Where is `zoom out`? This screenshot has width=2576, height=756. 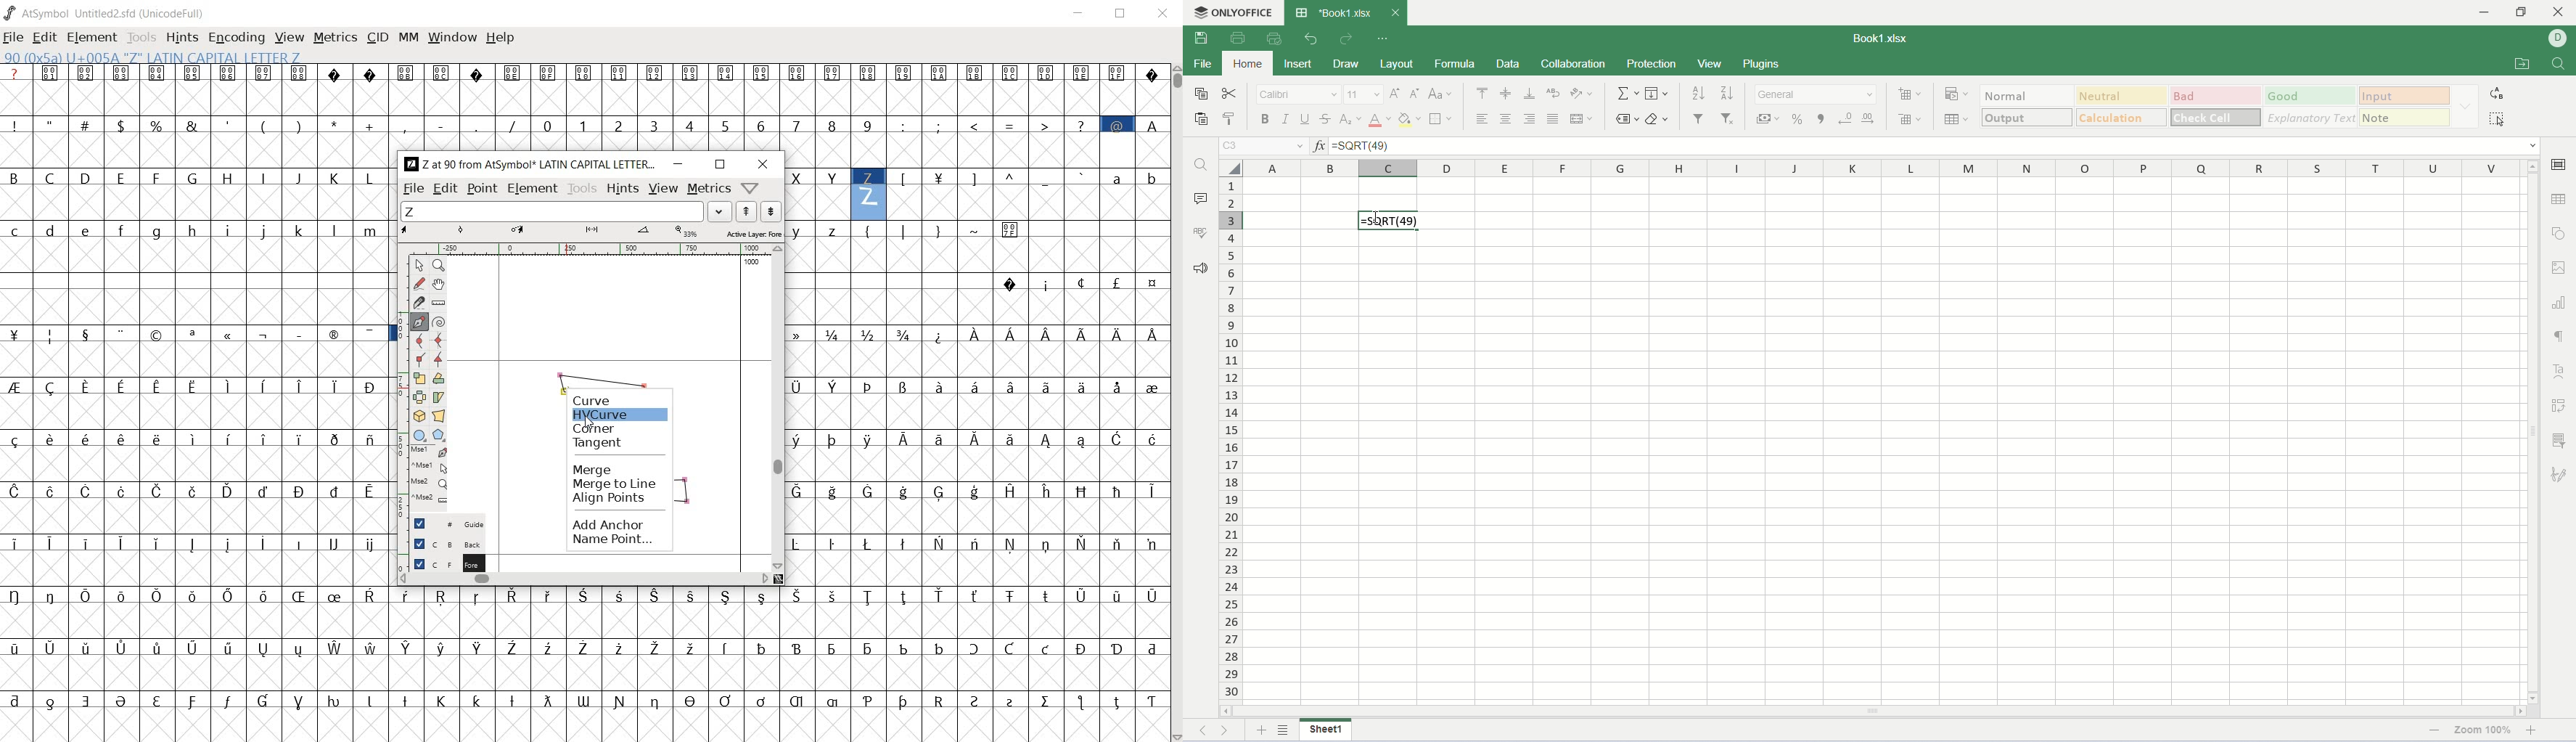 zoom out is located at coordinates (2434, 730).